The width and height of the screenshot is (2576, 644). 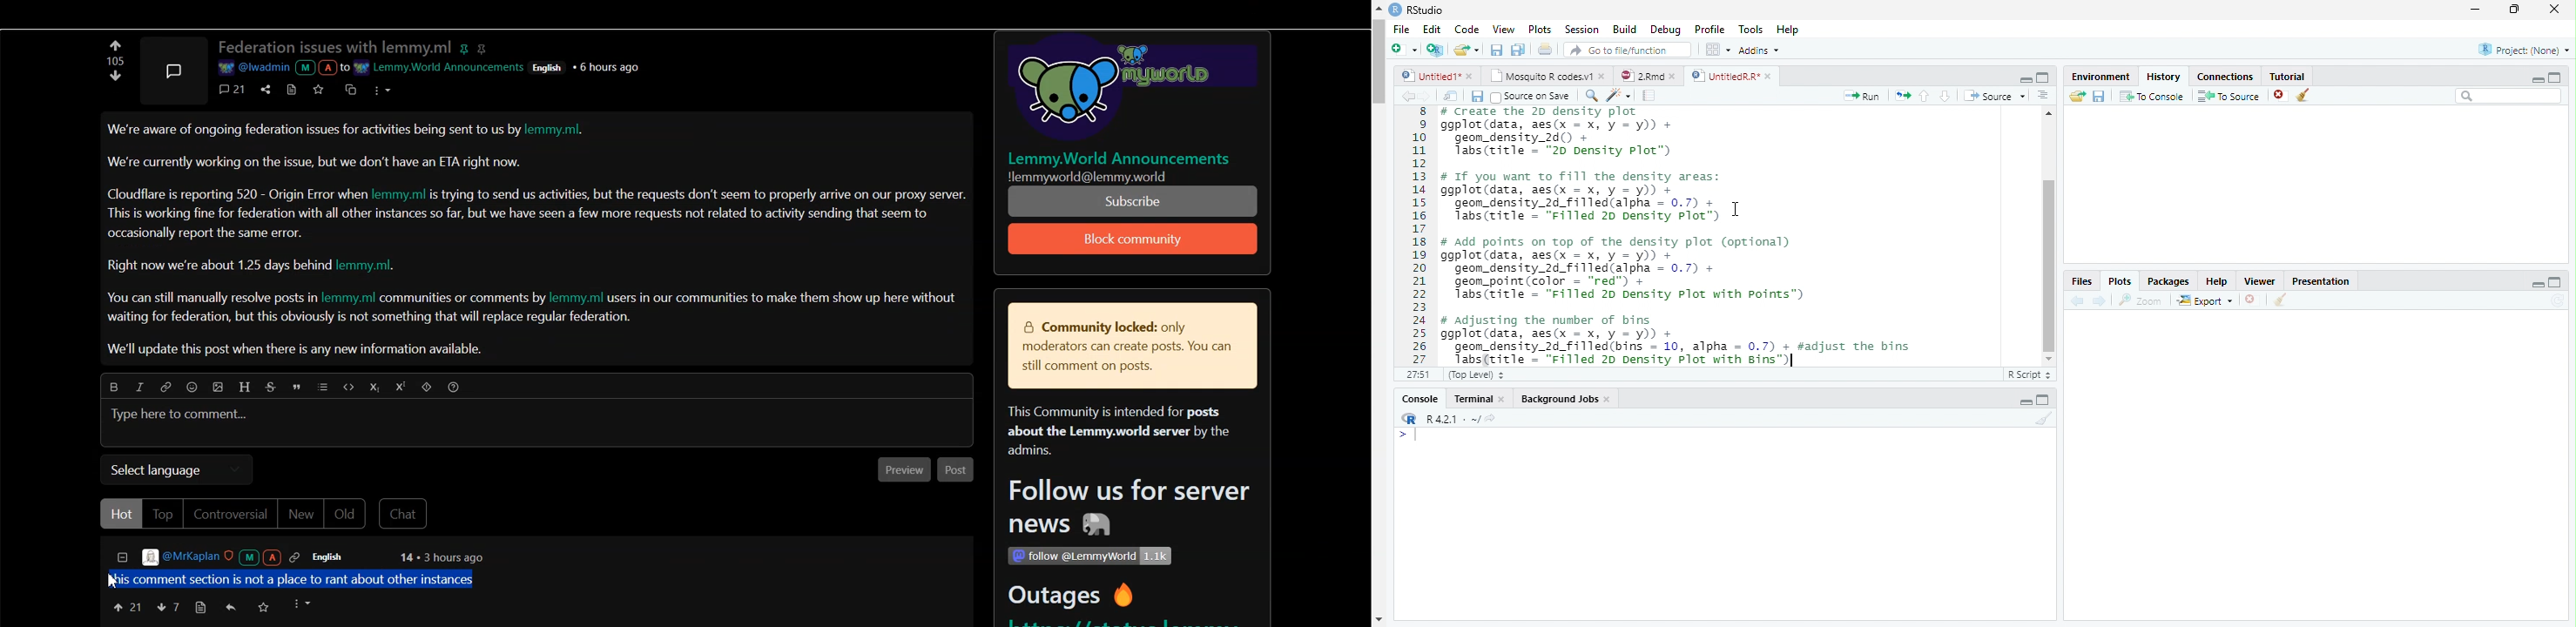 What do you see at coordinates (1618, 96) in the screenshot?
I see `code tool` at bounding box center [1618, 96].